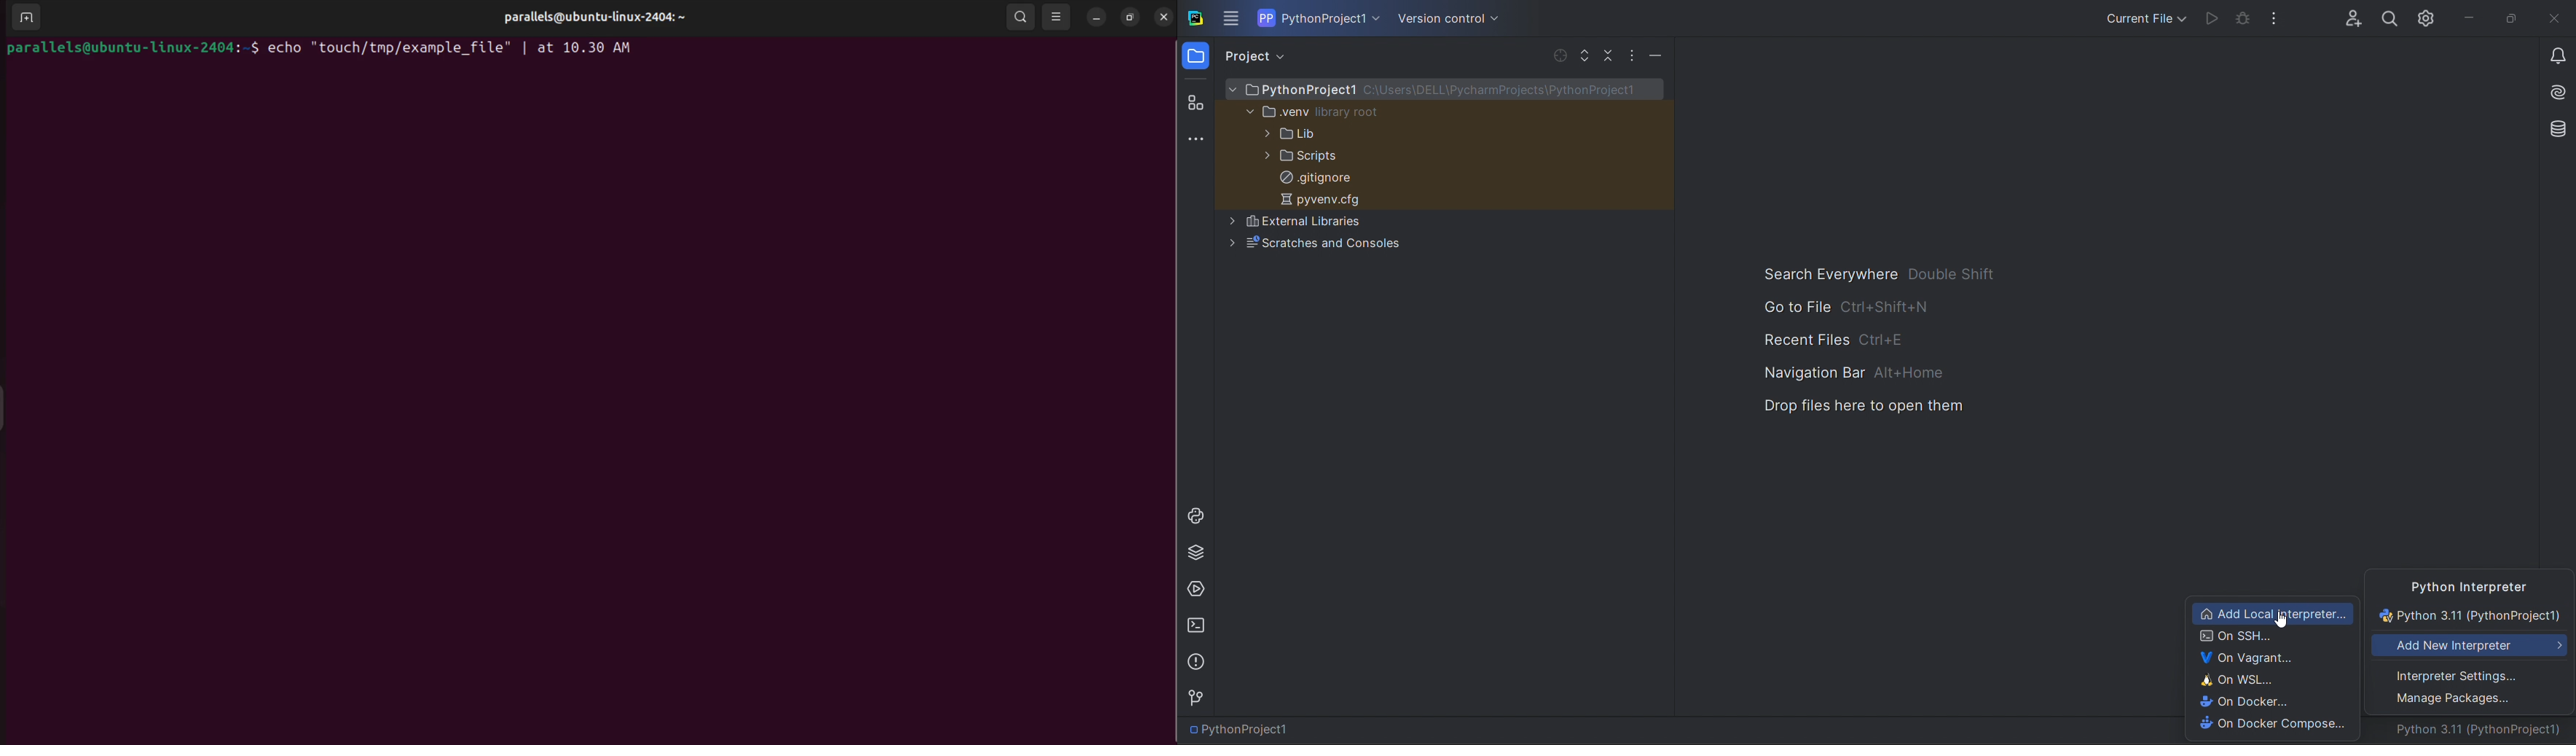 The width and height of the screenshot is (2576, 756). Describe the element at coordinates (1059, 18) in the screenshot. I see `view options` at that location.